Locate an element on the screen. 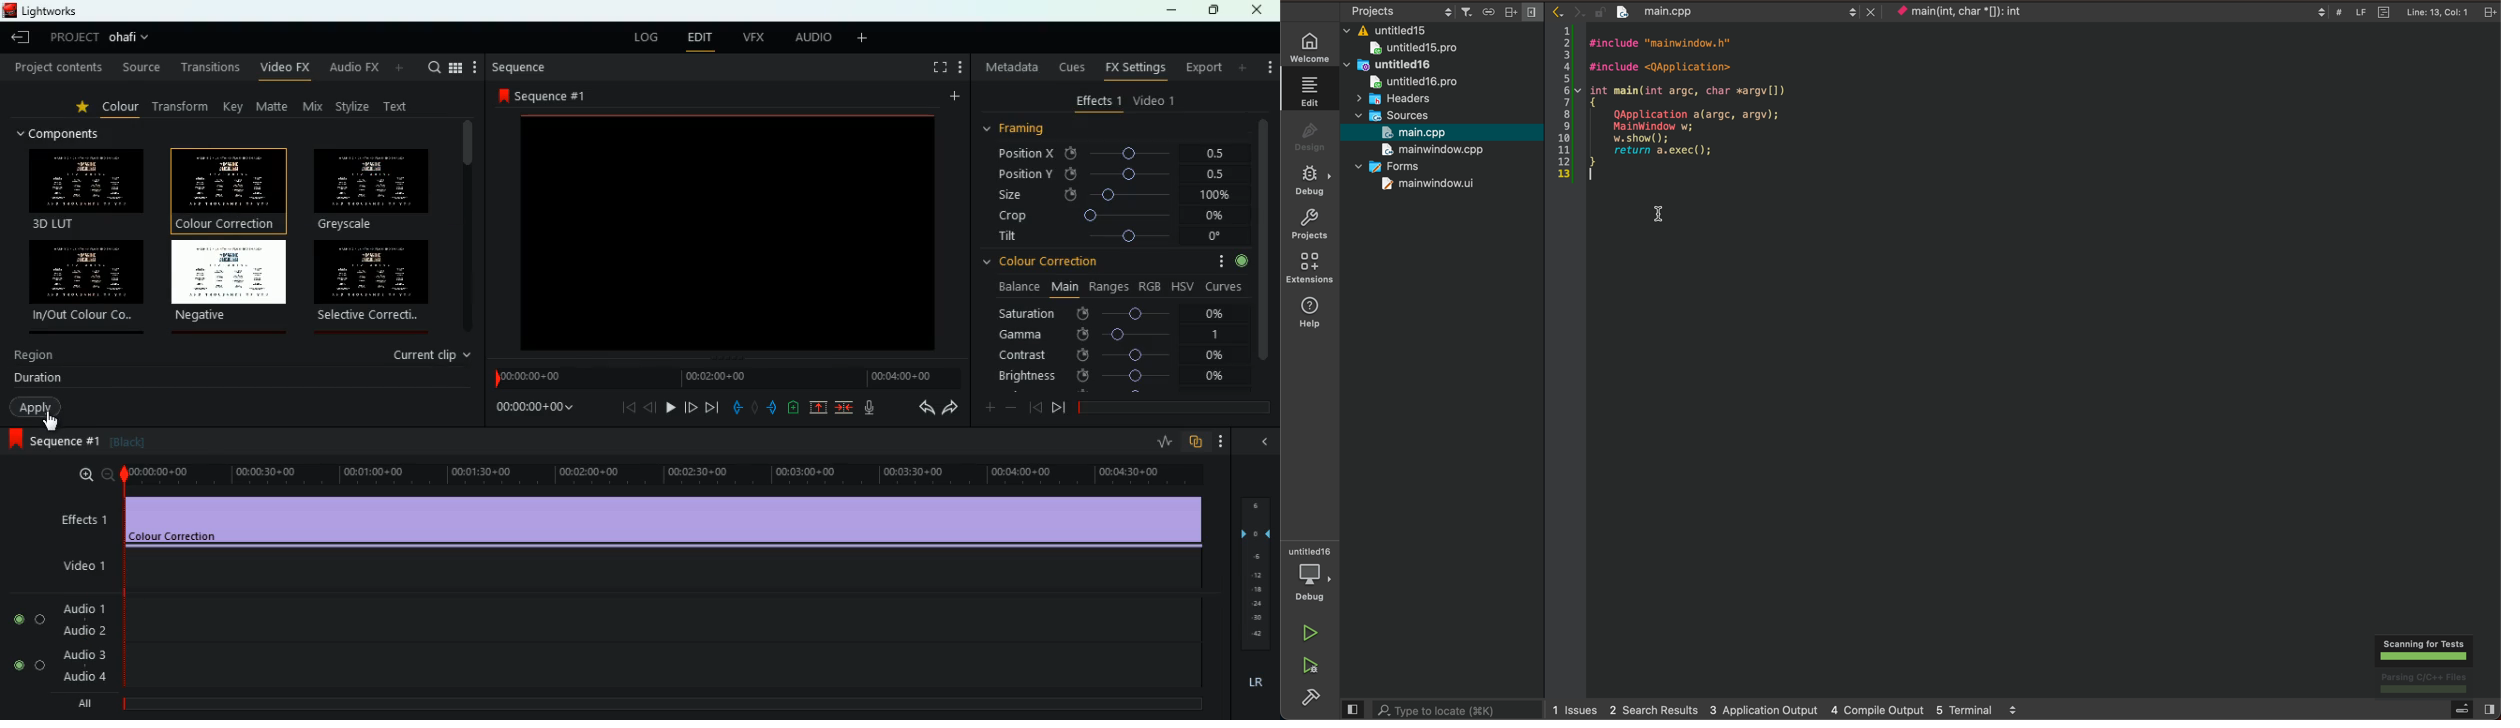  up is located at coordinates (814, 409).